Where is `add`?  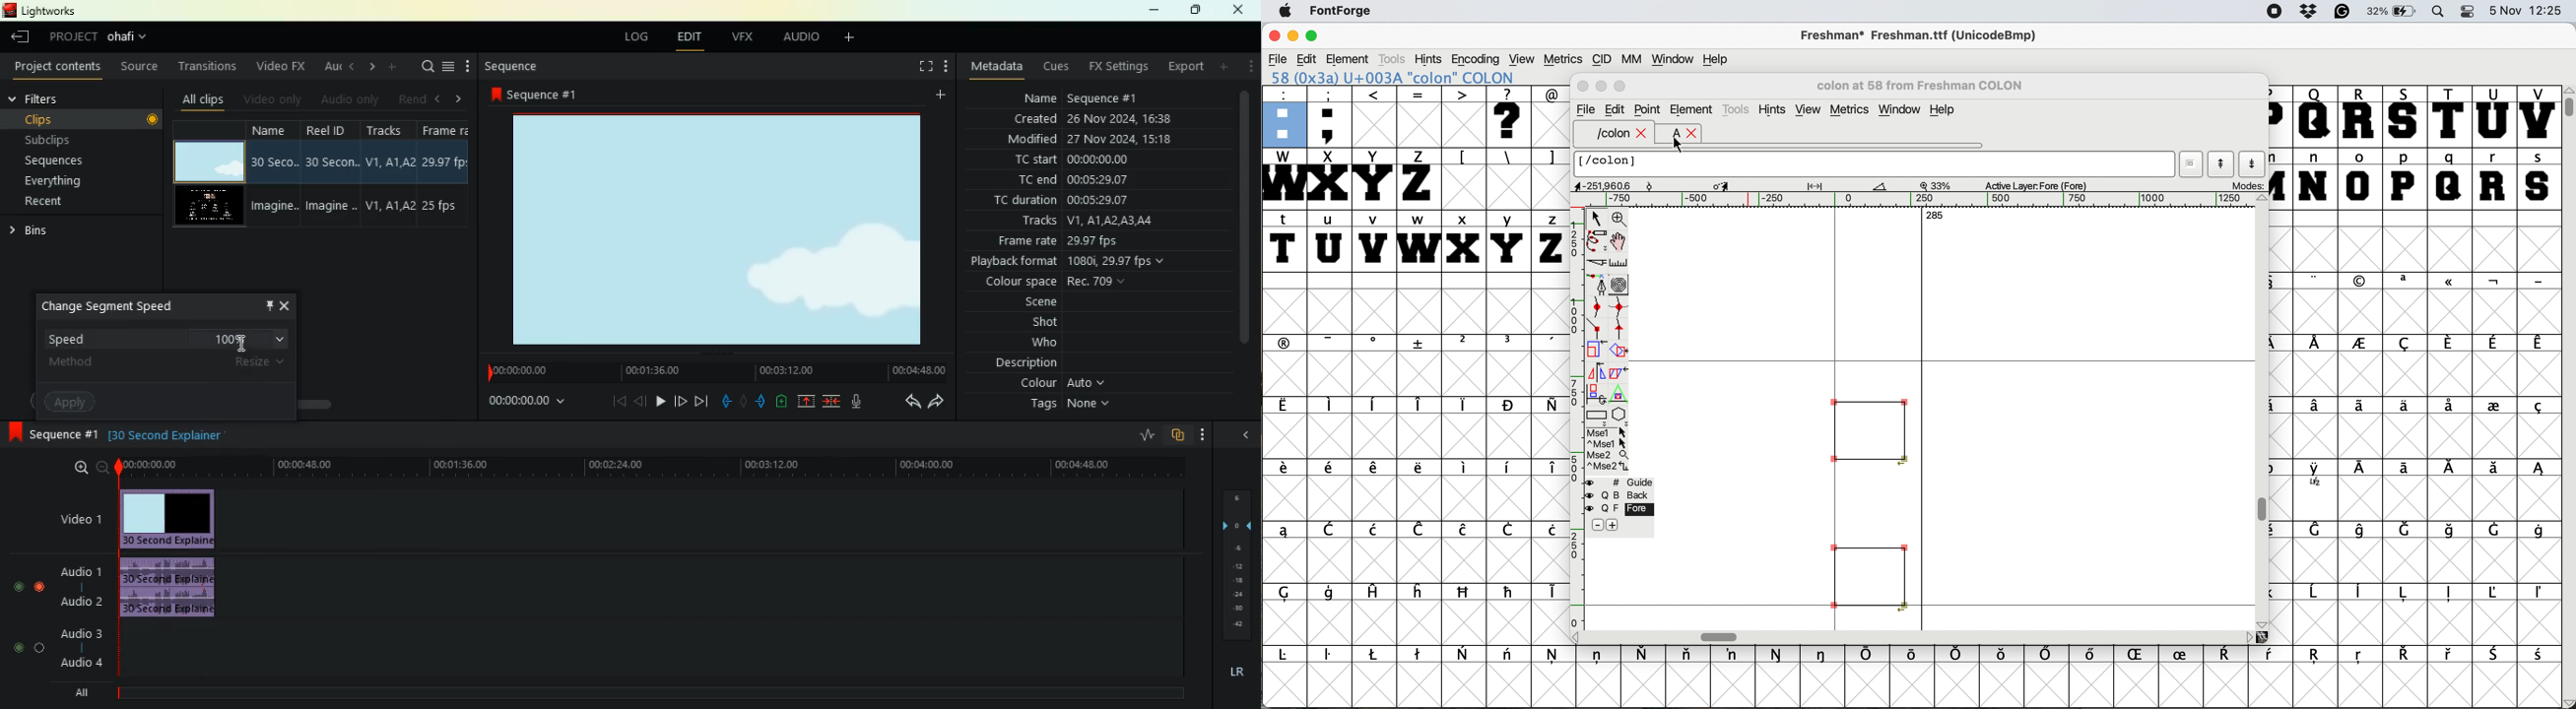
add is located at coordinates (856, 39).